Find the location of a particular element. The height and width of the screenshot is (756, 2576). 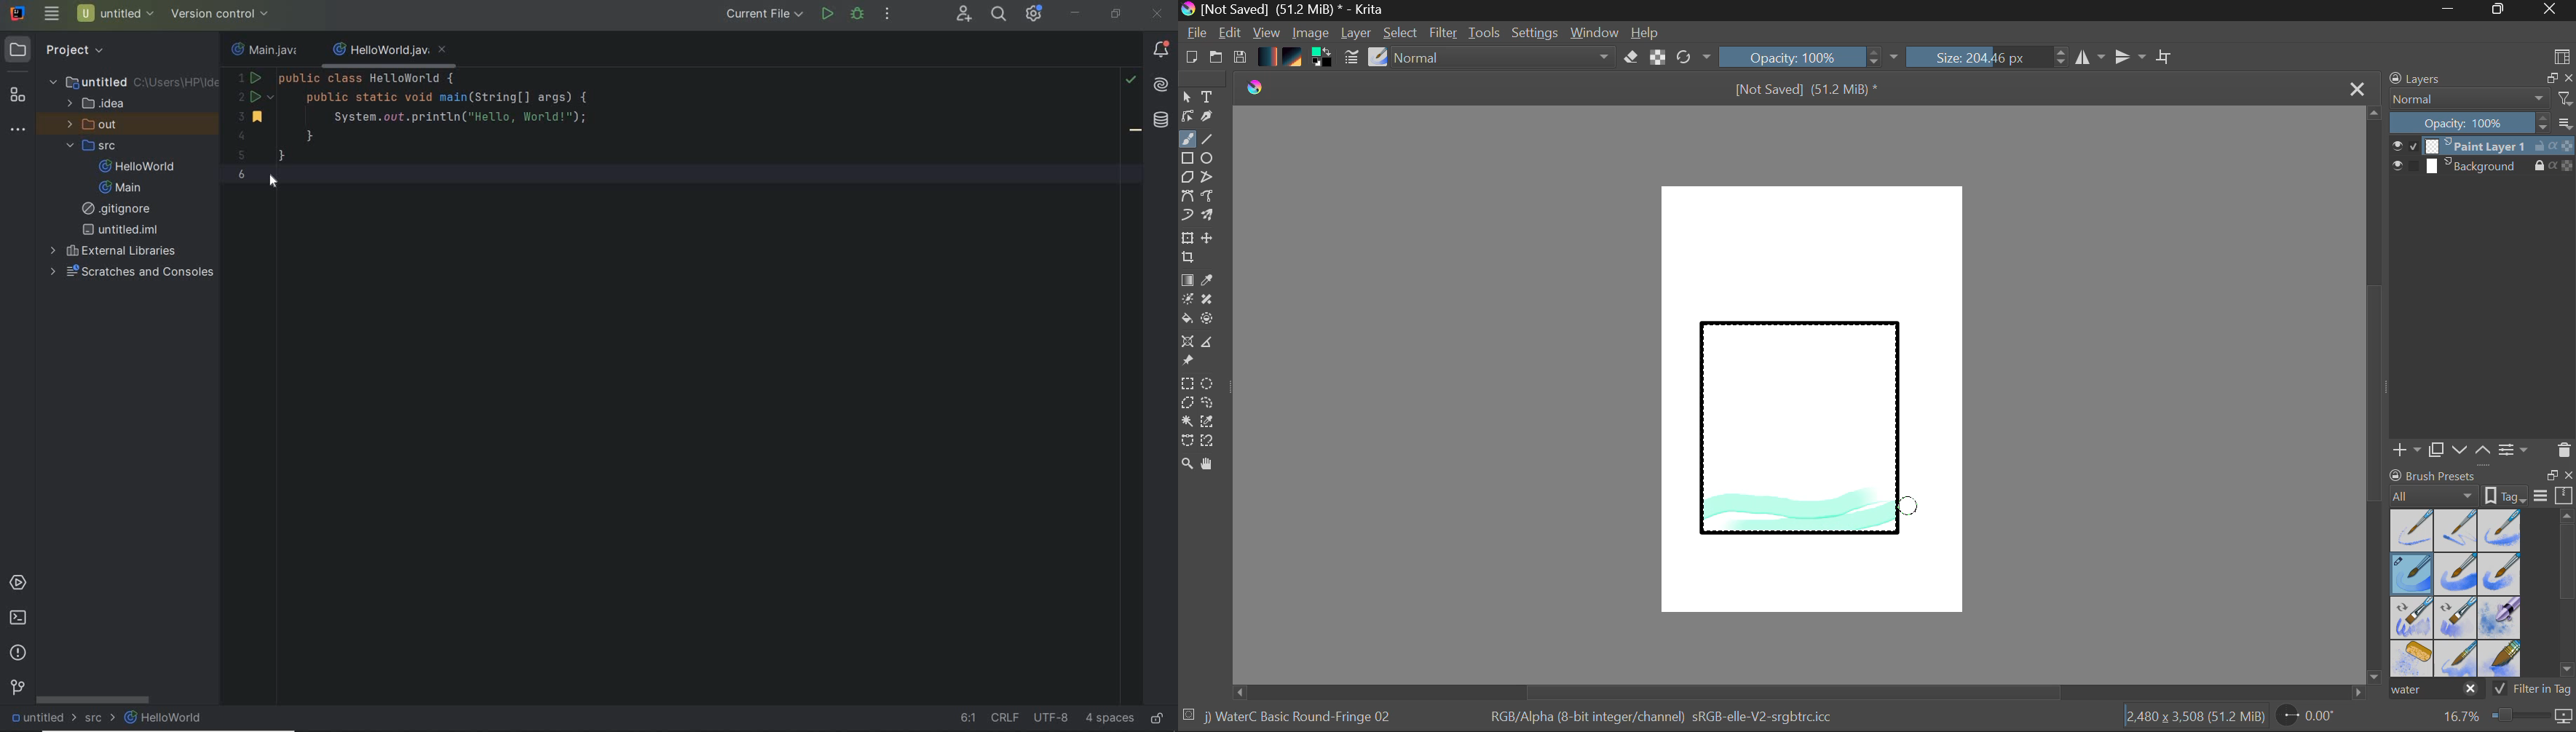

Layer is located at coordinates (1358, 33).